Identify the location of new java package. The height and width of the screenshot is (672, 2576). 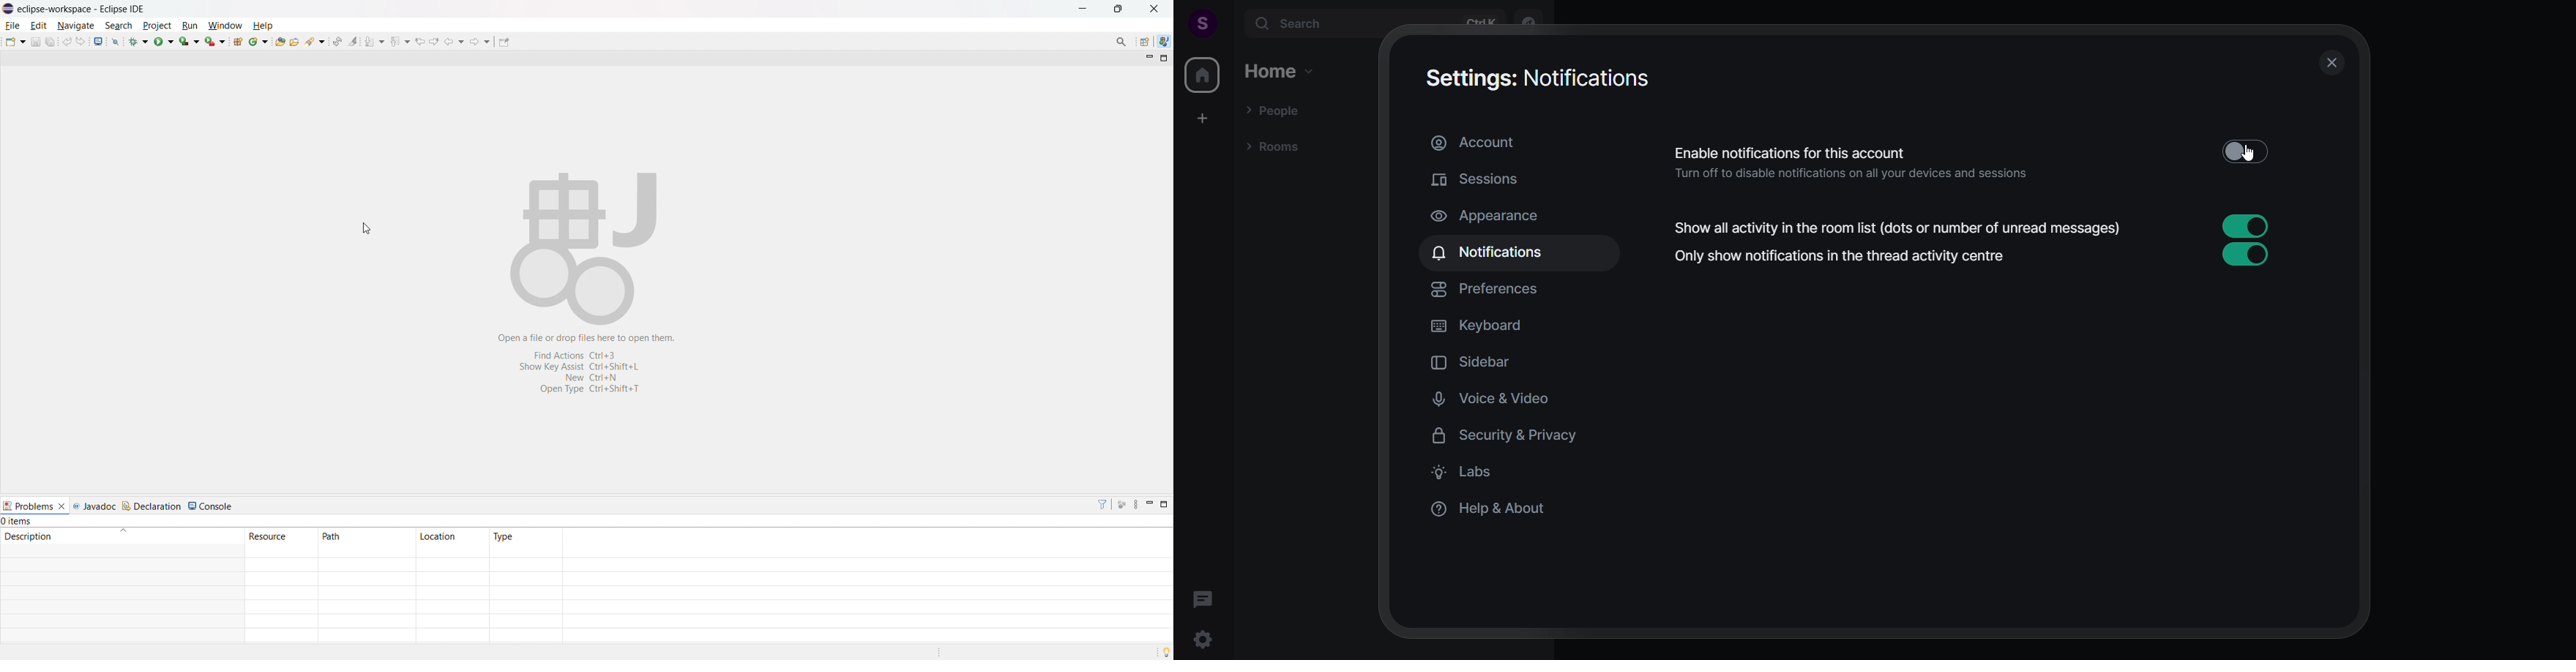
(238, 41).